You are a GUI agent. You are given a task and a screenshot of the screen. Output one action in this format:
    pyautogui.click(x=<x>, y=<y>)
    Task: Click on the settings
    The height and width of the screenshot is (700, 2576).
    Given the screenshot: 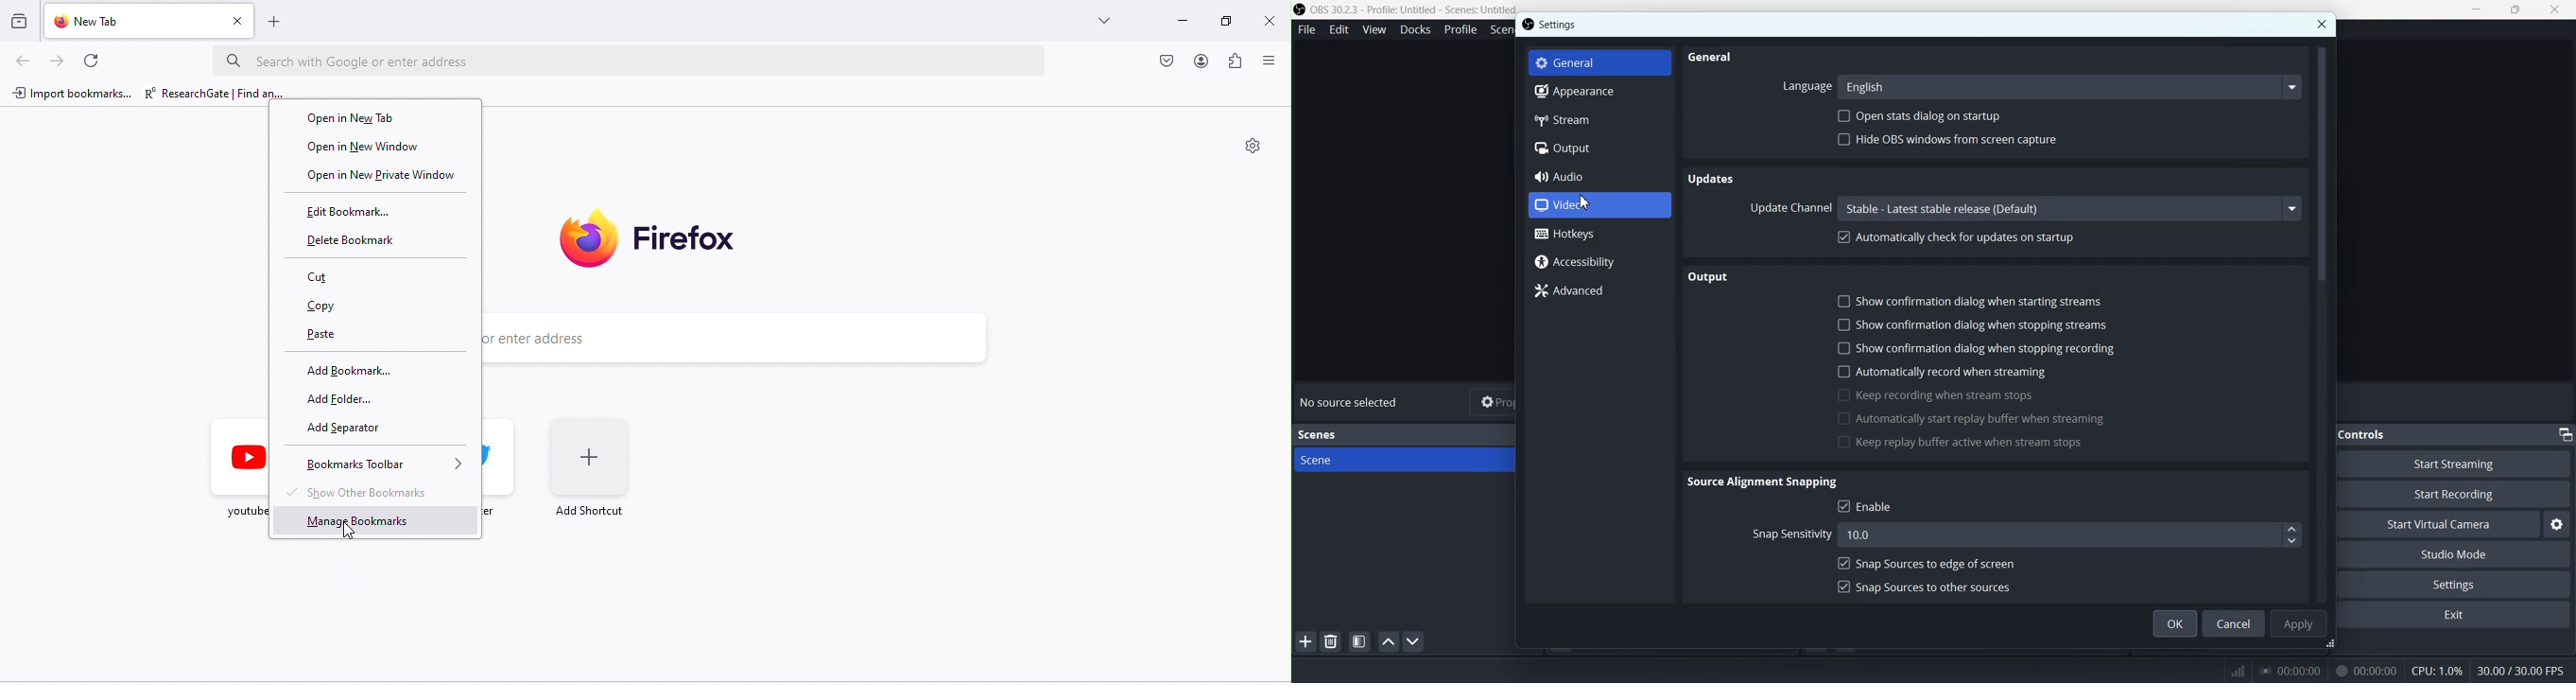 What is the action you would take?
    pyautogui.click(x=1253, y=148)
    